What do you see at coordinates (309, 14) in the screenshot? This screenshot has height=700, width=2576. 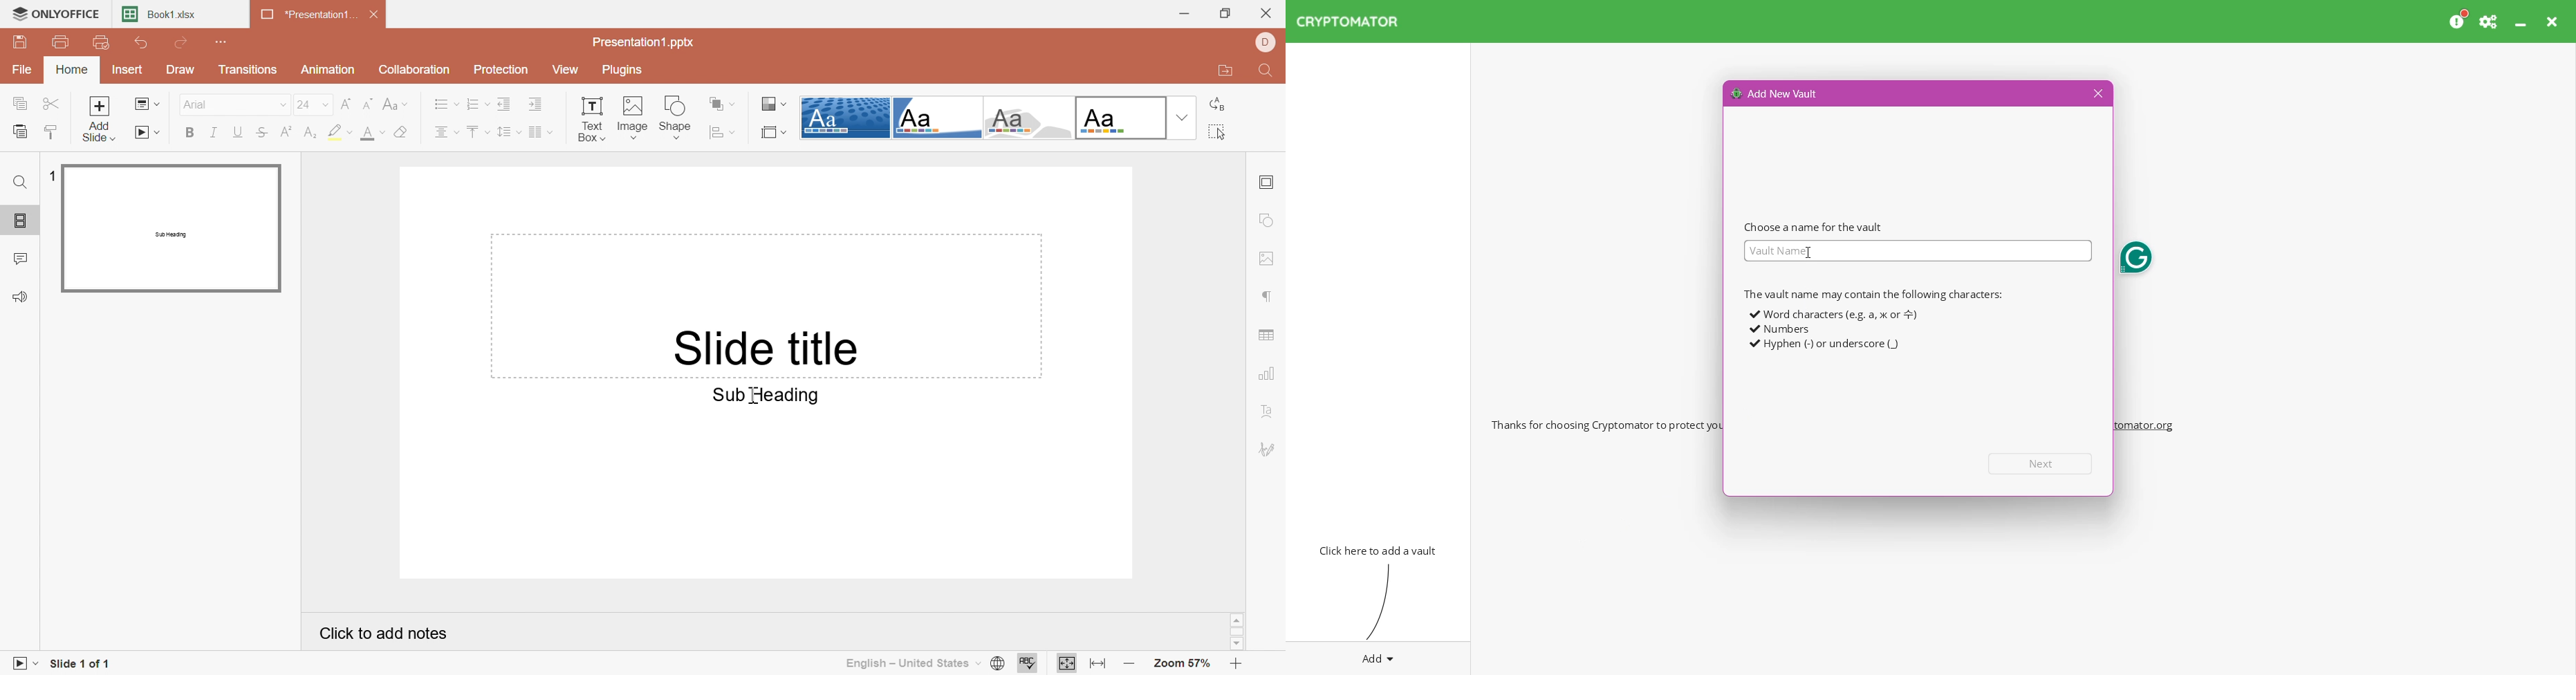 I see `*Presentation1...` at bounding box center [309, 14].